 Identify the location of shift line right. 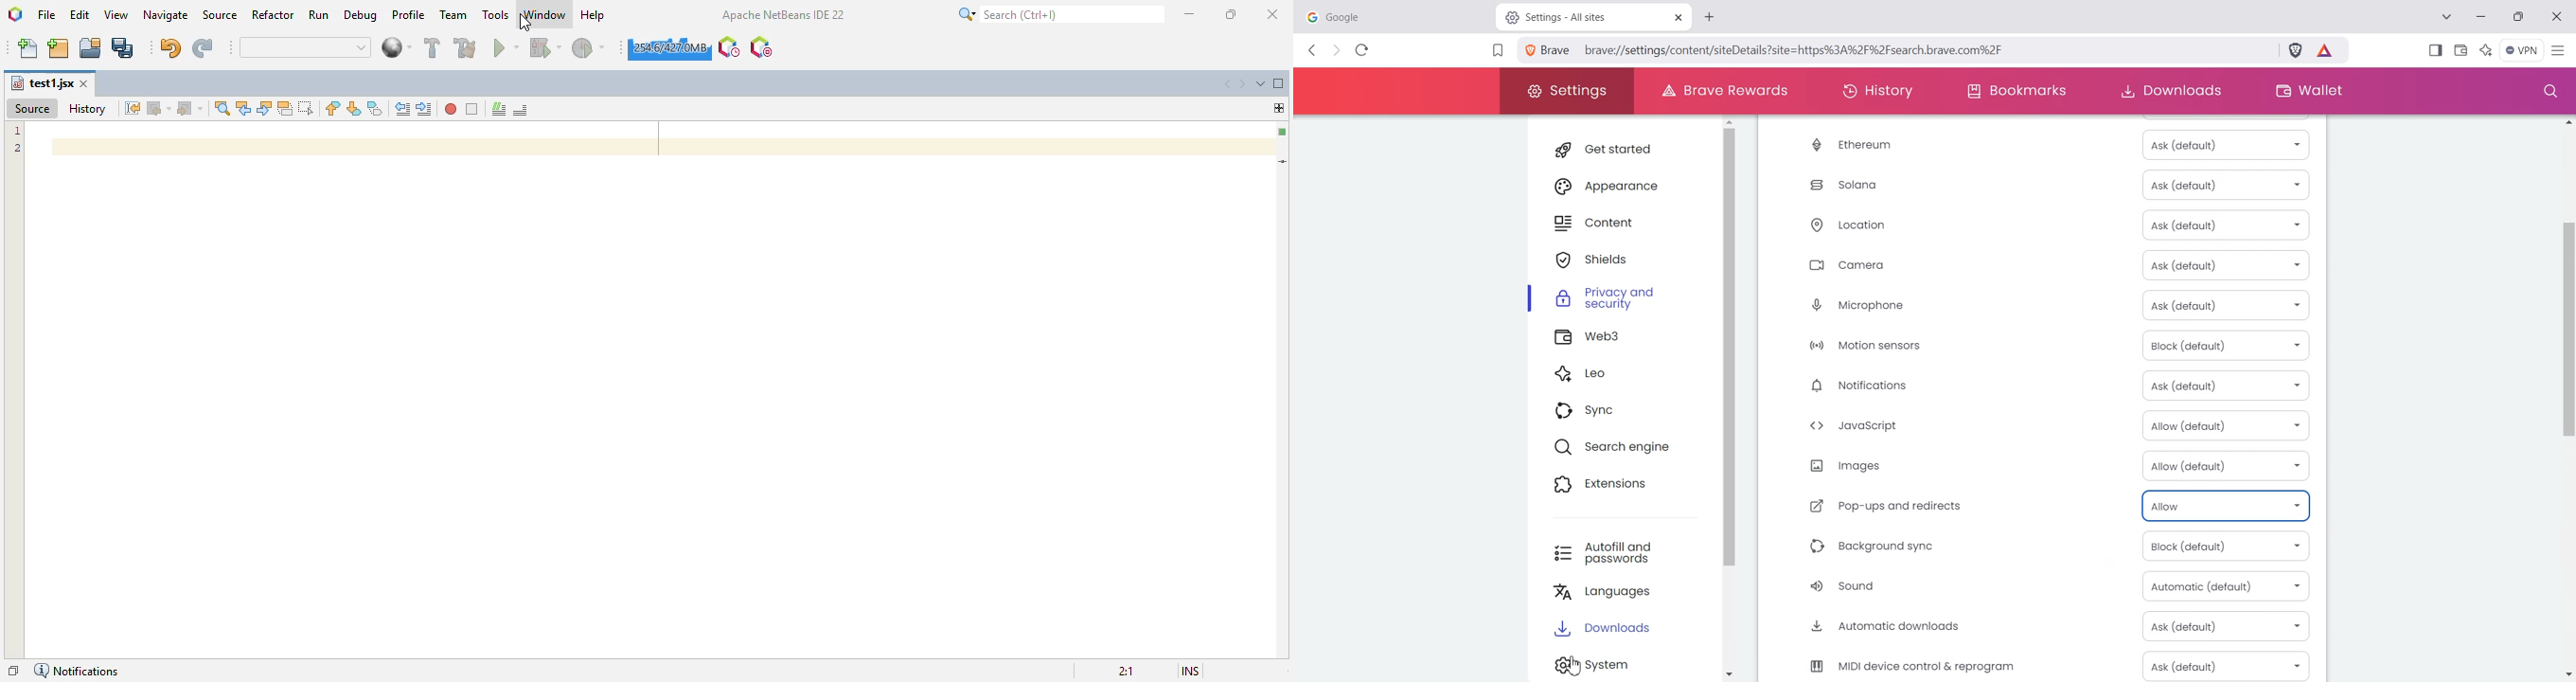
(426, 109).